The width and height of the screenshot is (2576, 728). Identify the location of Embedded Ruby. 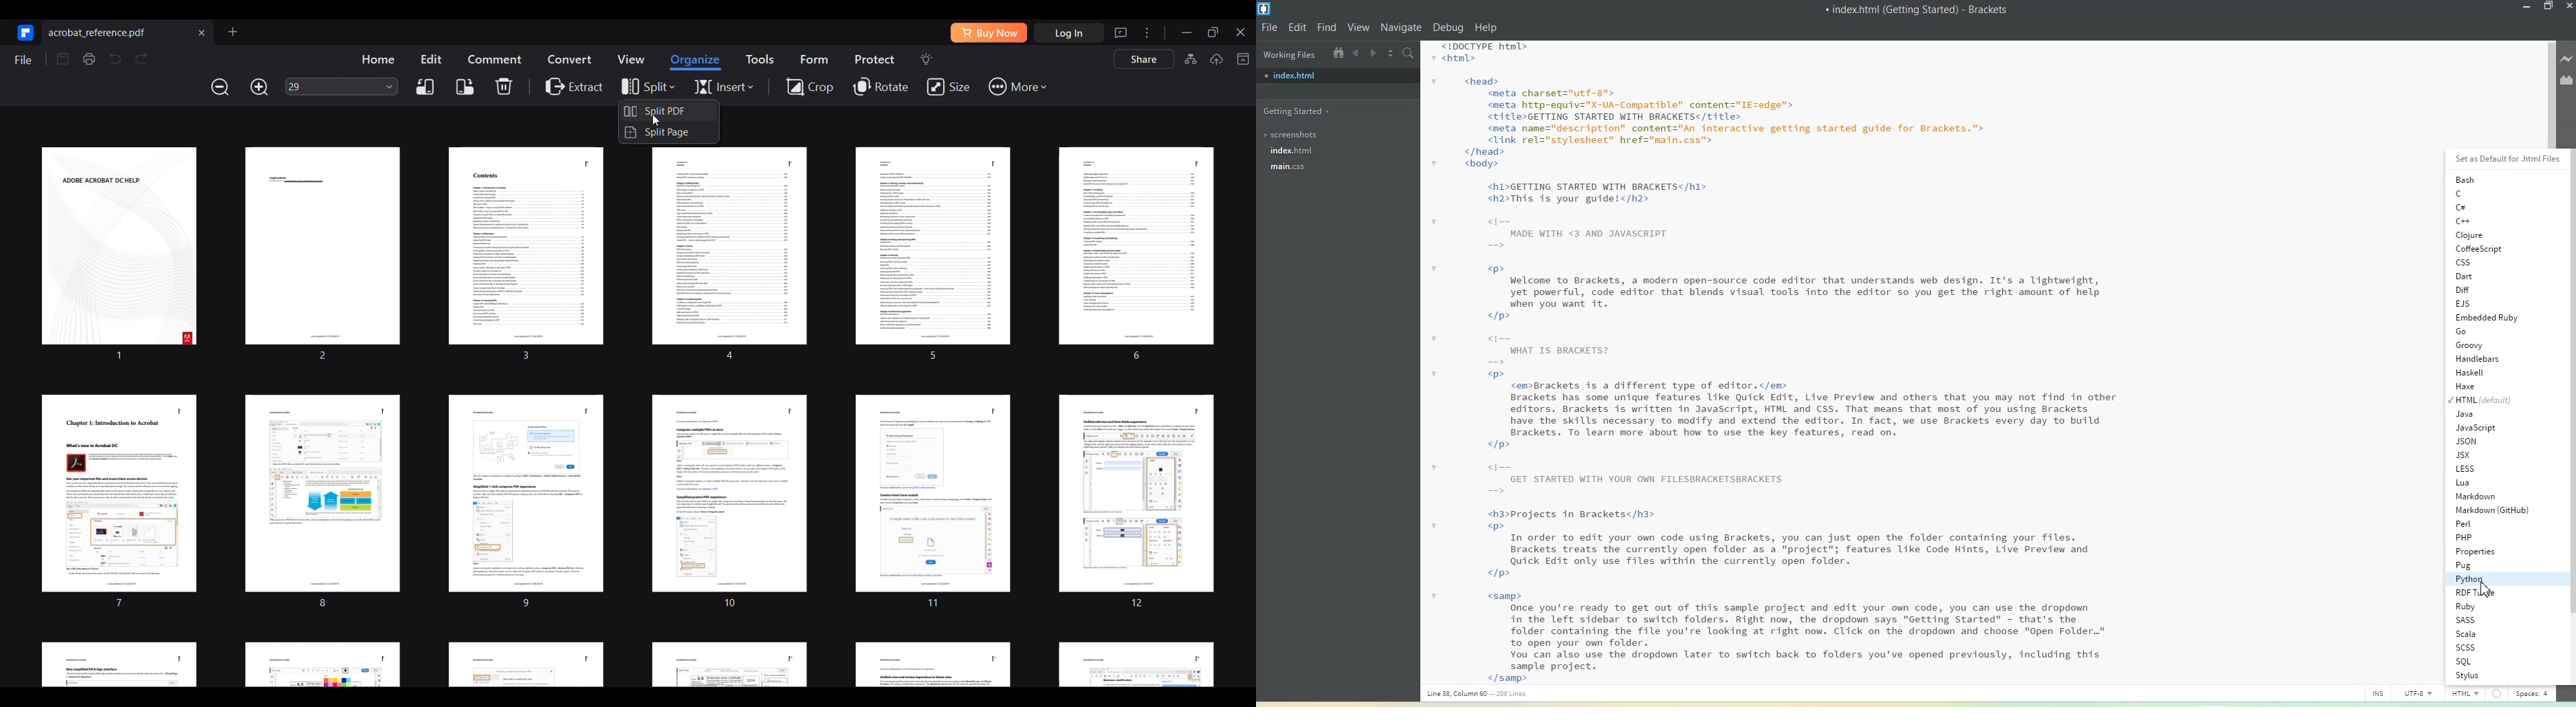
(2486, 318).